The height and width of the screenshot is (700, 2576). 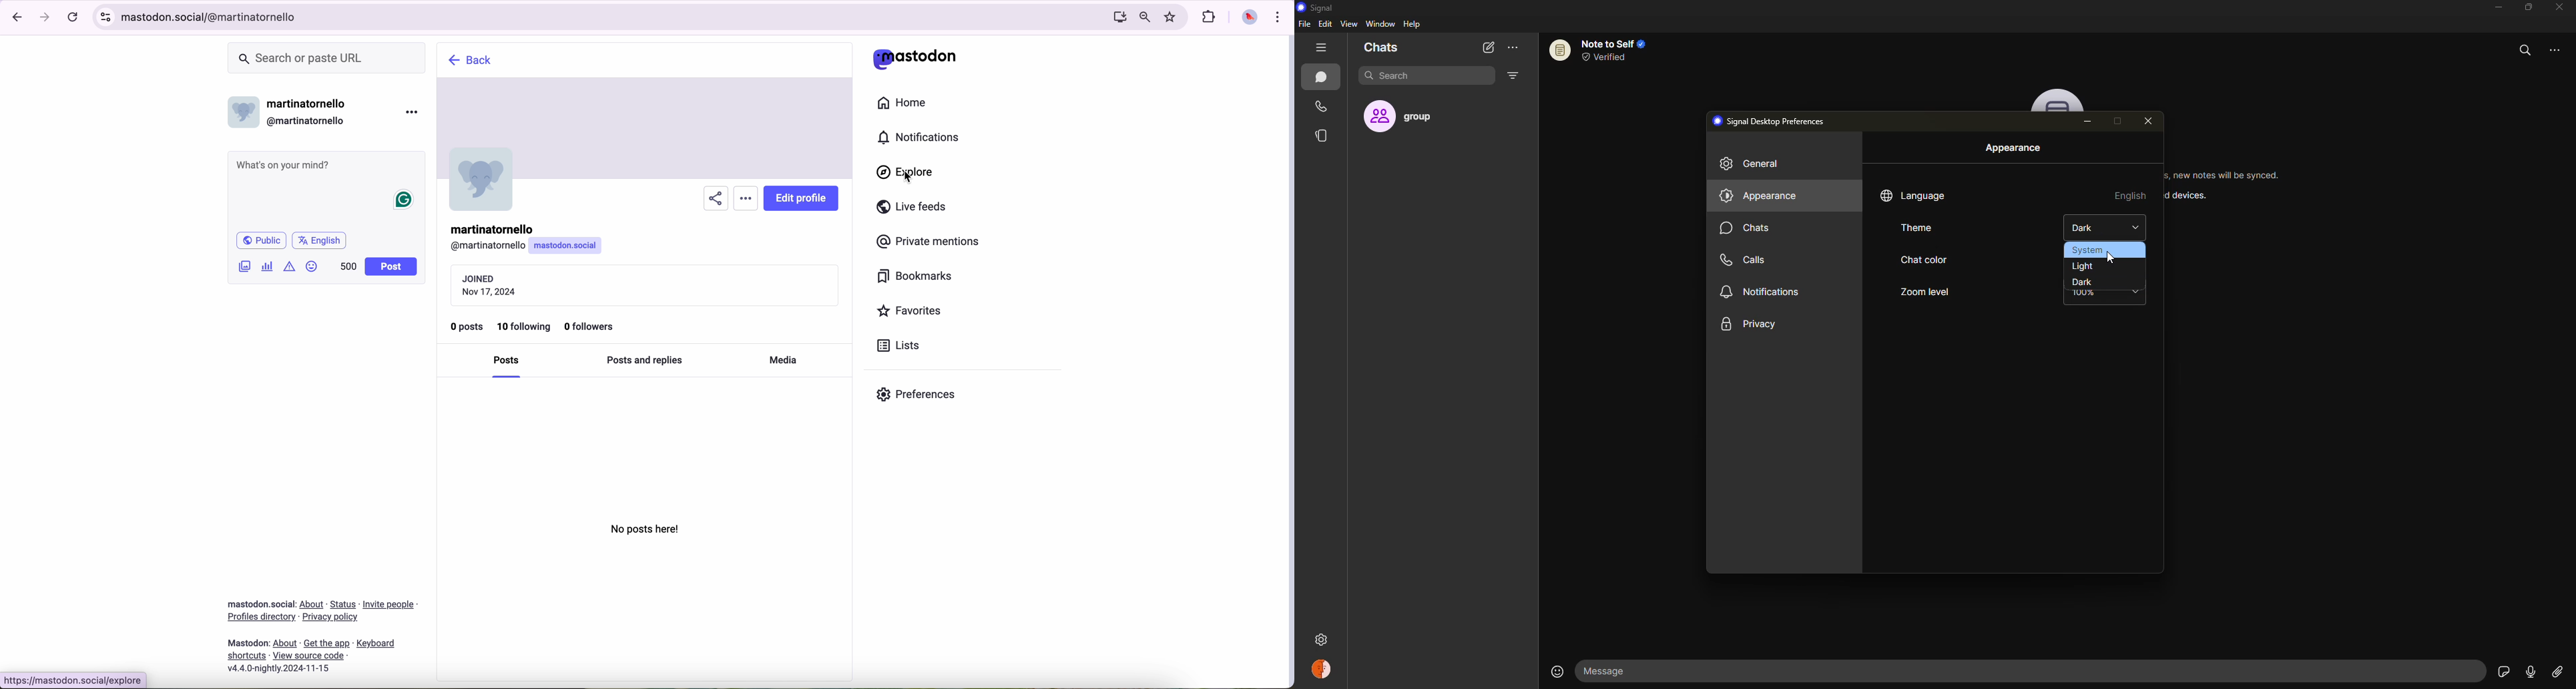 What do you see at coordinates (1413, 23) in the screenshot?
I see `help` at bounding box center [1413, 23].